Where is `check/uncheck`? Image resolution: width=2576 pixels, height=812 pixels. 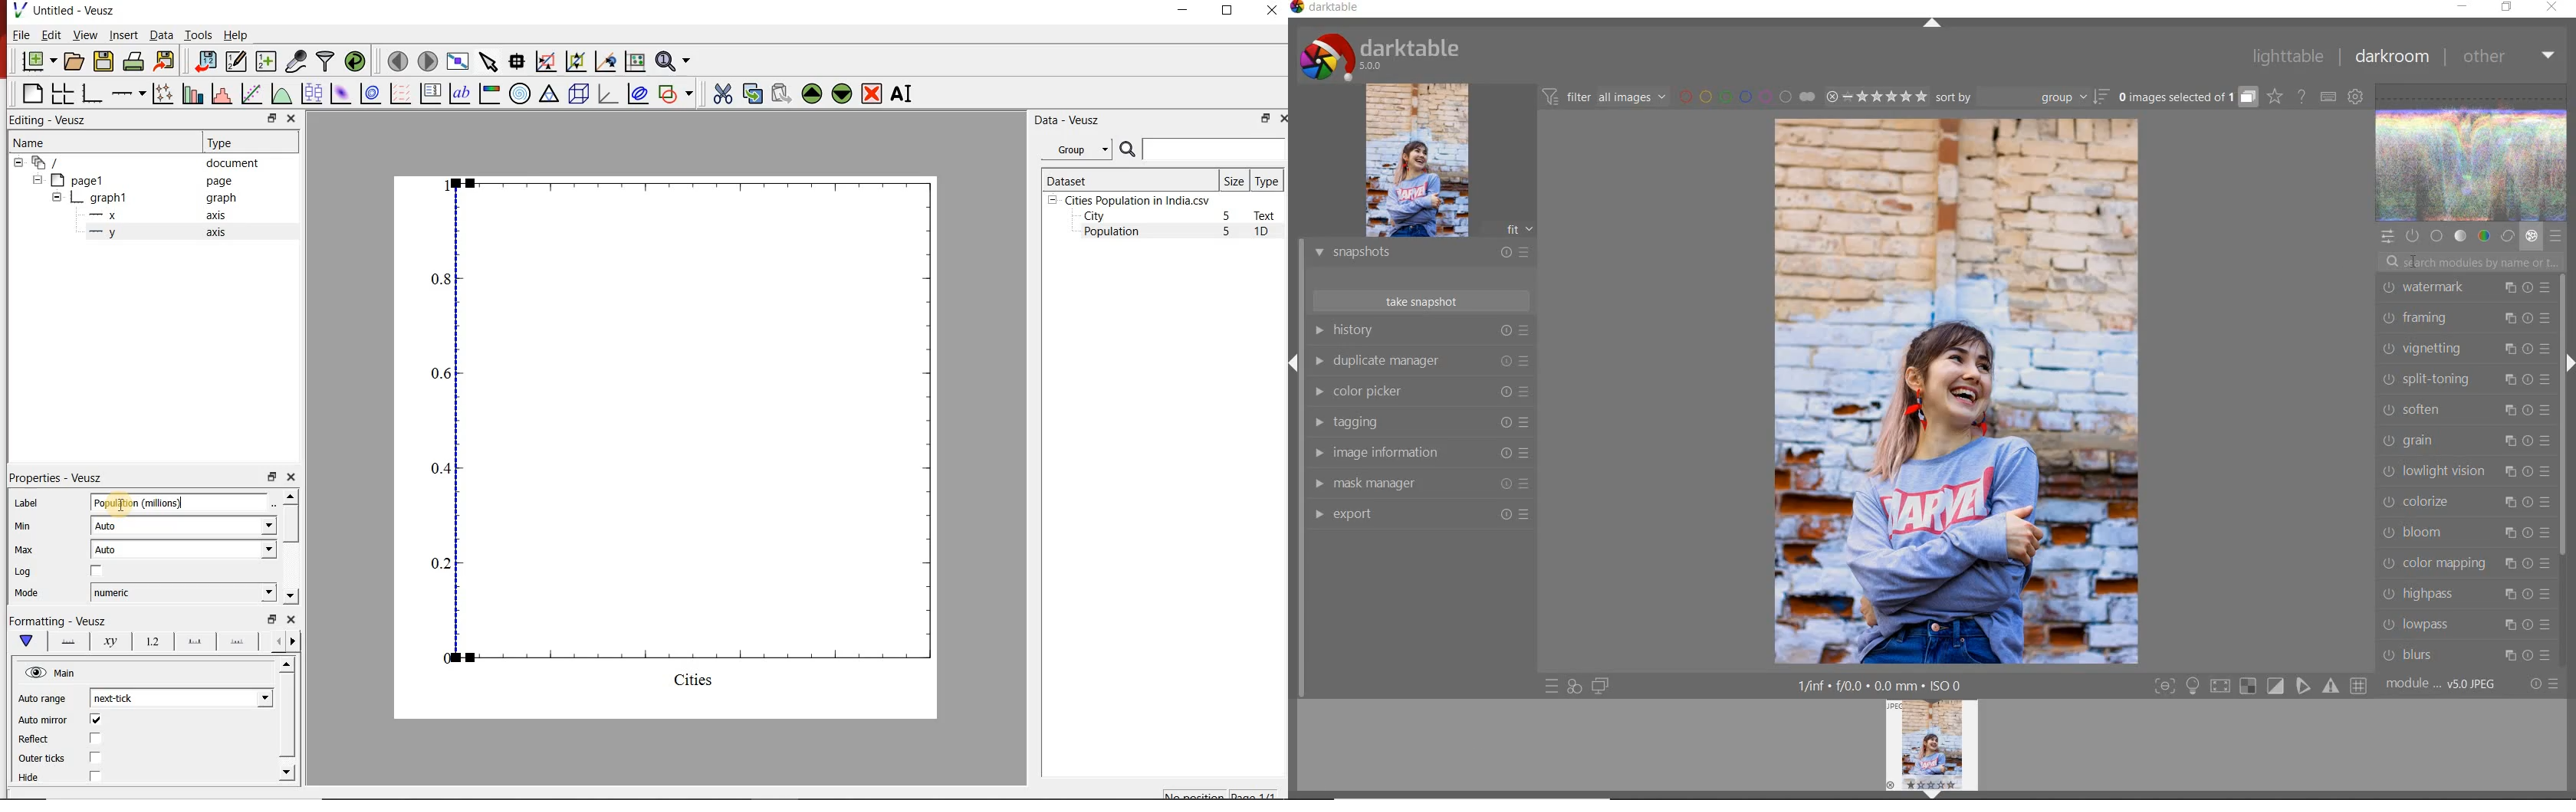 check/uncheck is located at coordinates (97, 571).